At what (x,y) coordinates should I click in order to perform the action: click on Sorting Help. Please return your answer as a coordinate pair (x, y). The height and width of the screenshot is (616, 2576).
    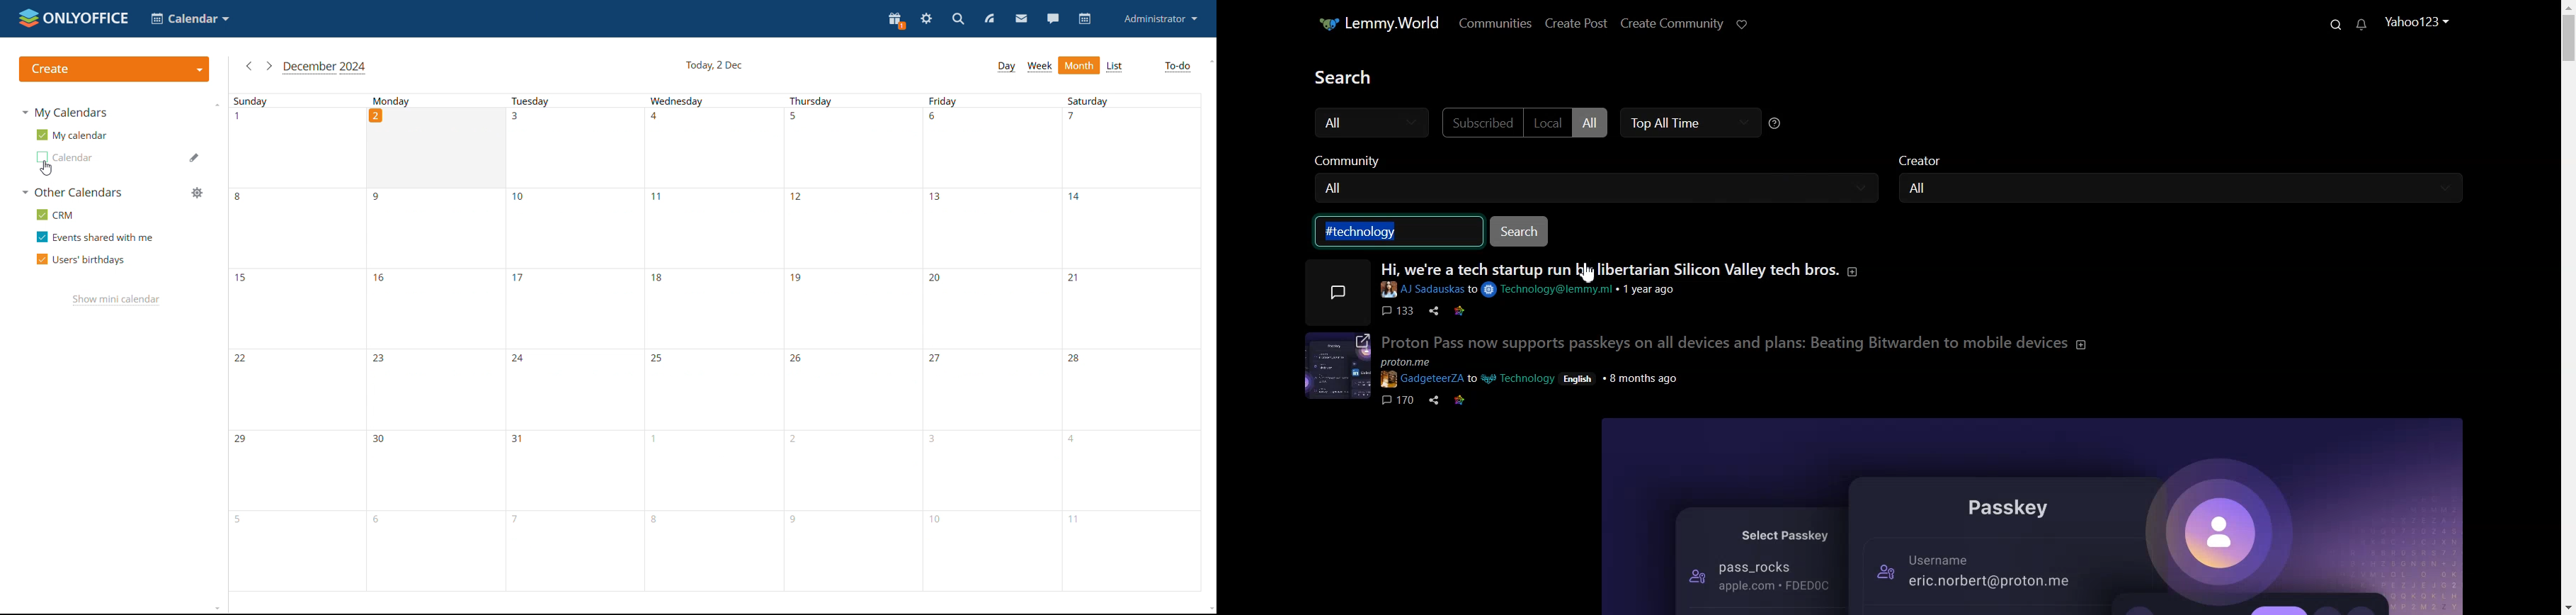
    Looking at the image, I should click on (1783, 123).